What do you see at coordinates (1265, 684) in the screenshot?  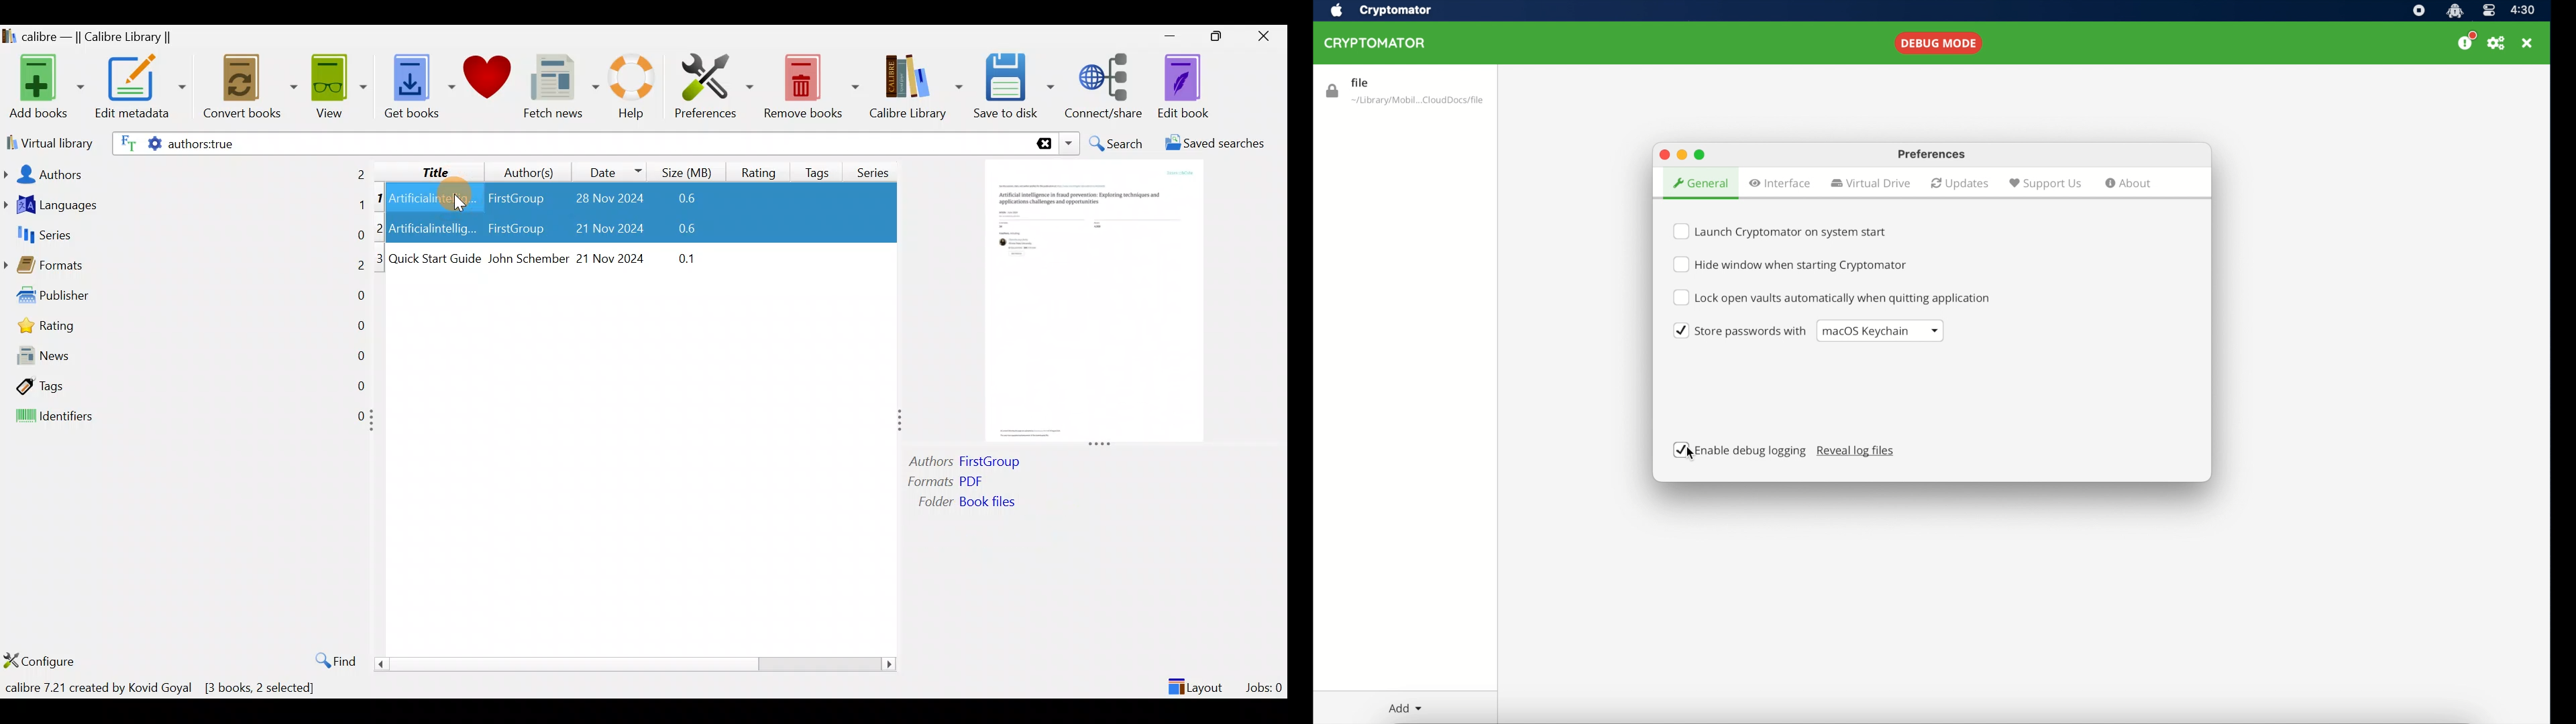 I see `Jobs: 0` at bounding box center [1265, 684].